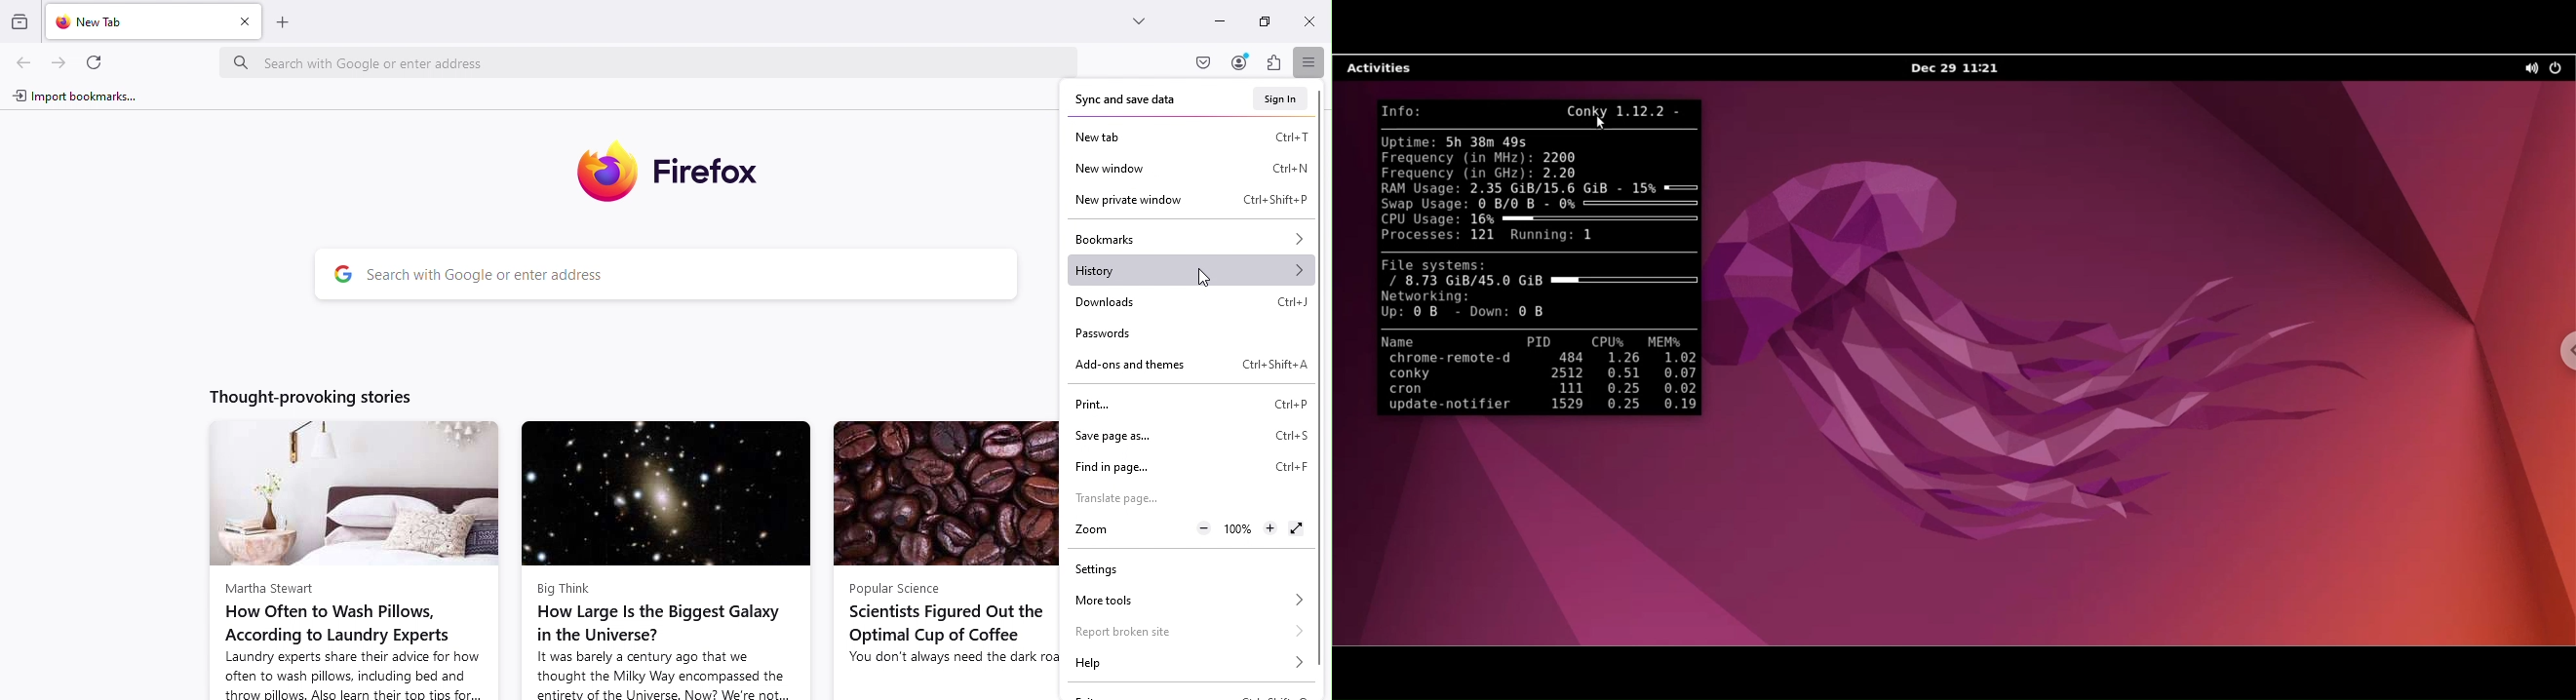  What do you see at coordinates (328, 393) in the screenshot?
I see `Thought-provoking stories` at bounding box center [328, 393].